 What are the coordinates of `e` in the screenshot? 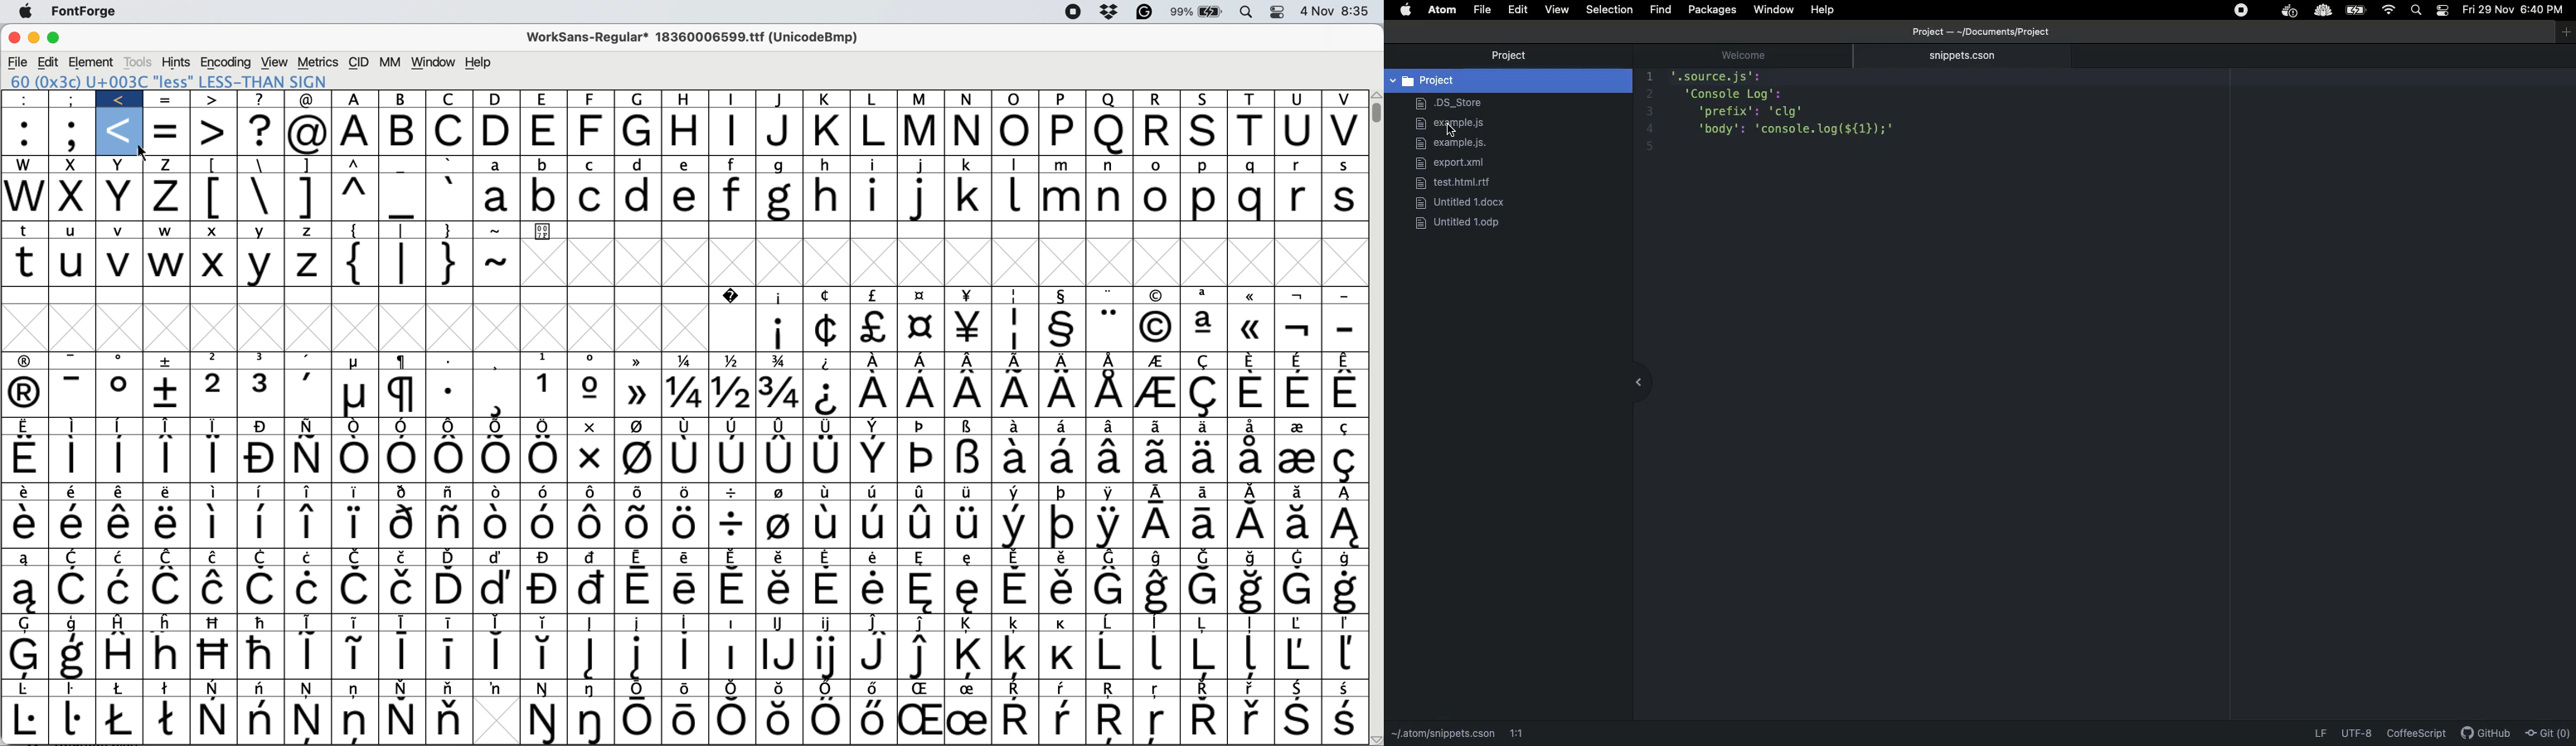 It's located at (682, 197).